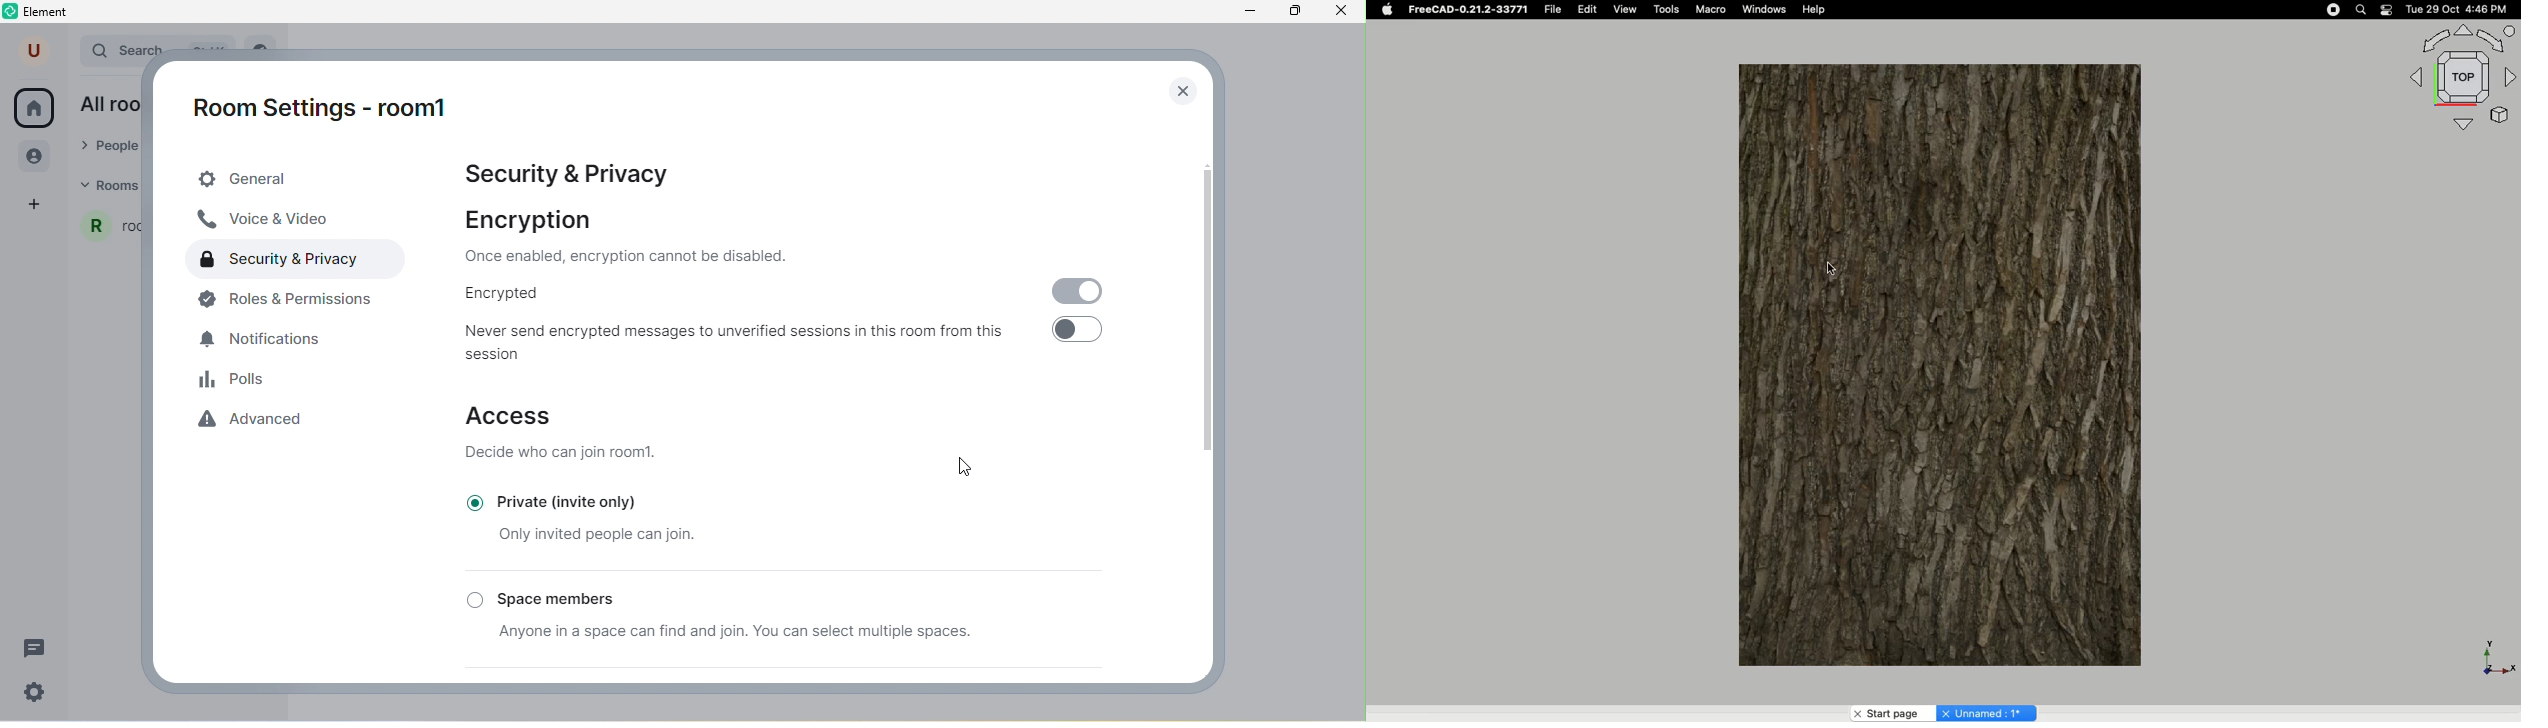  What do you see at coordinates (1182, 90) in the screenshot?
I see `close` at bounding box center [1182, 90].